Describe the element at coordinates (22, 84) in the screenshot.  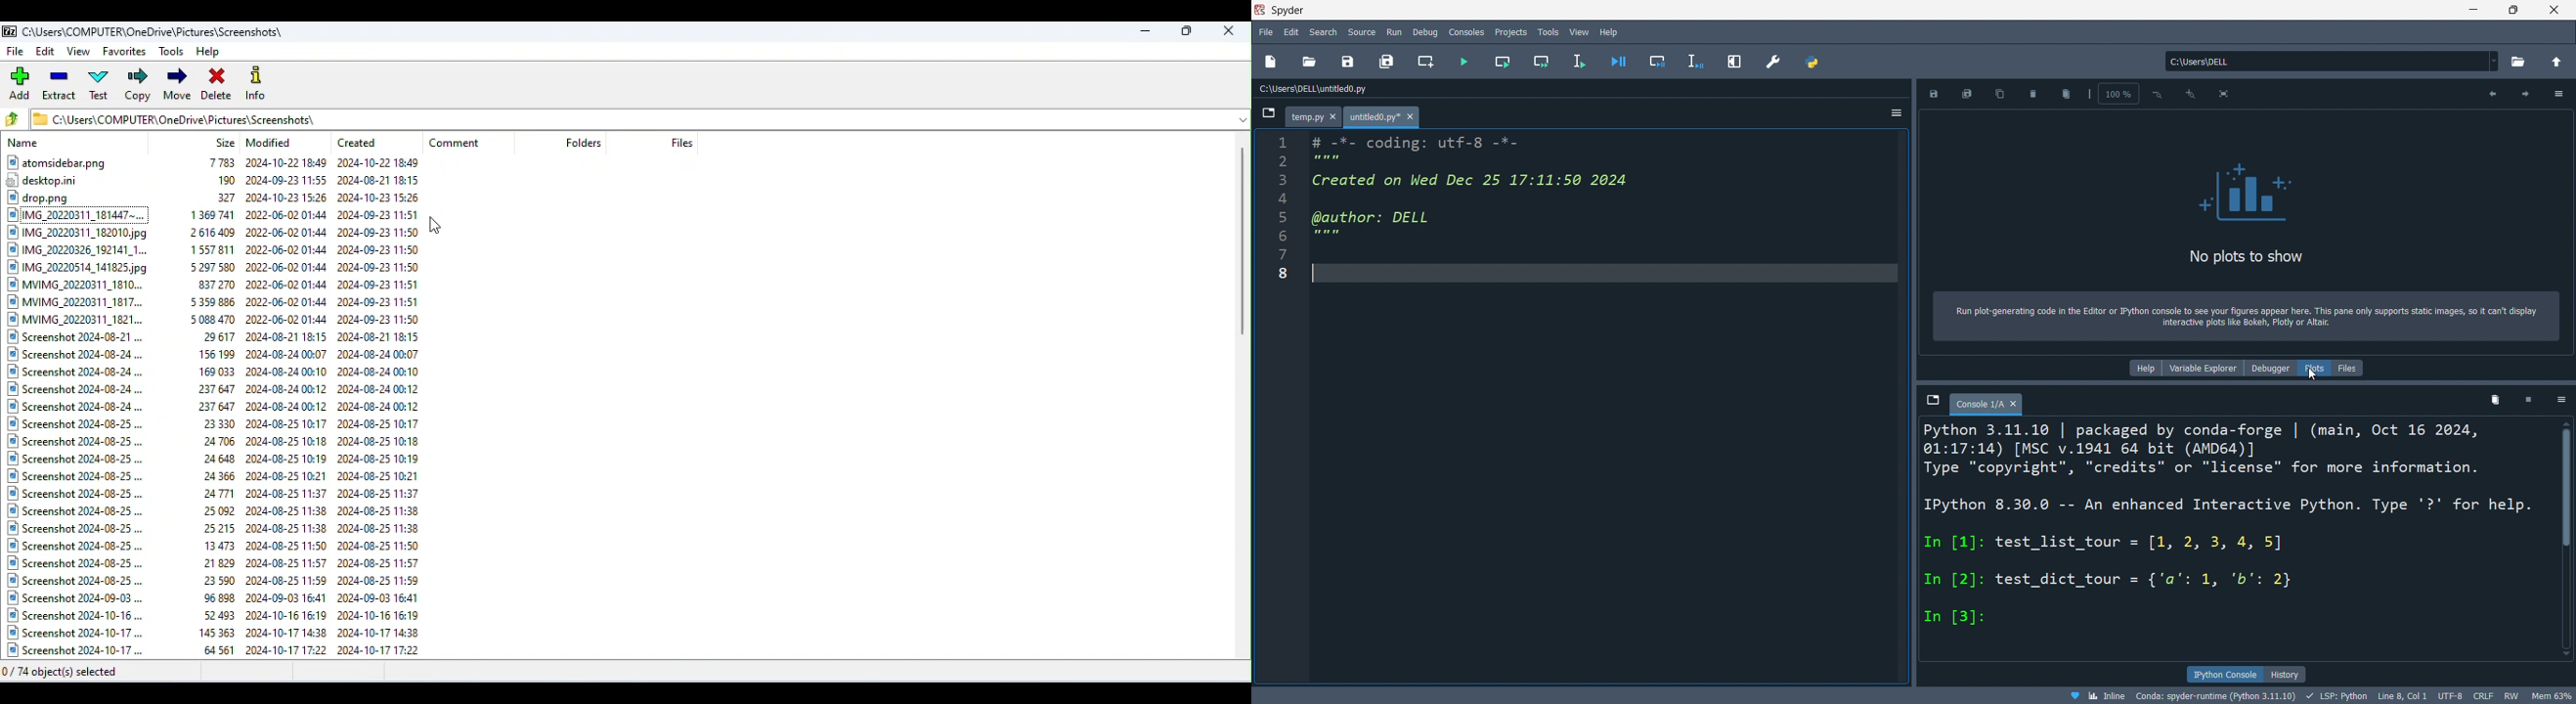
I see `Add` at that location.